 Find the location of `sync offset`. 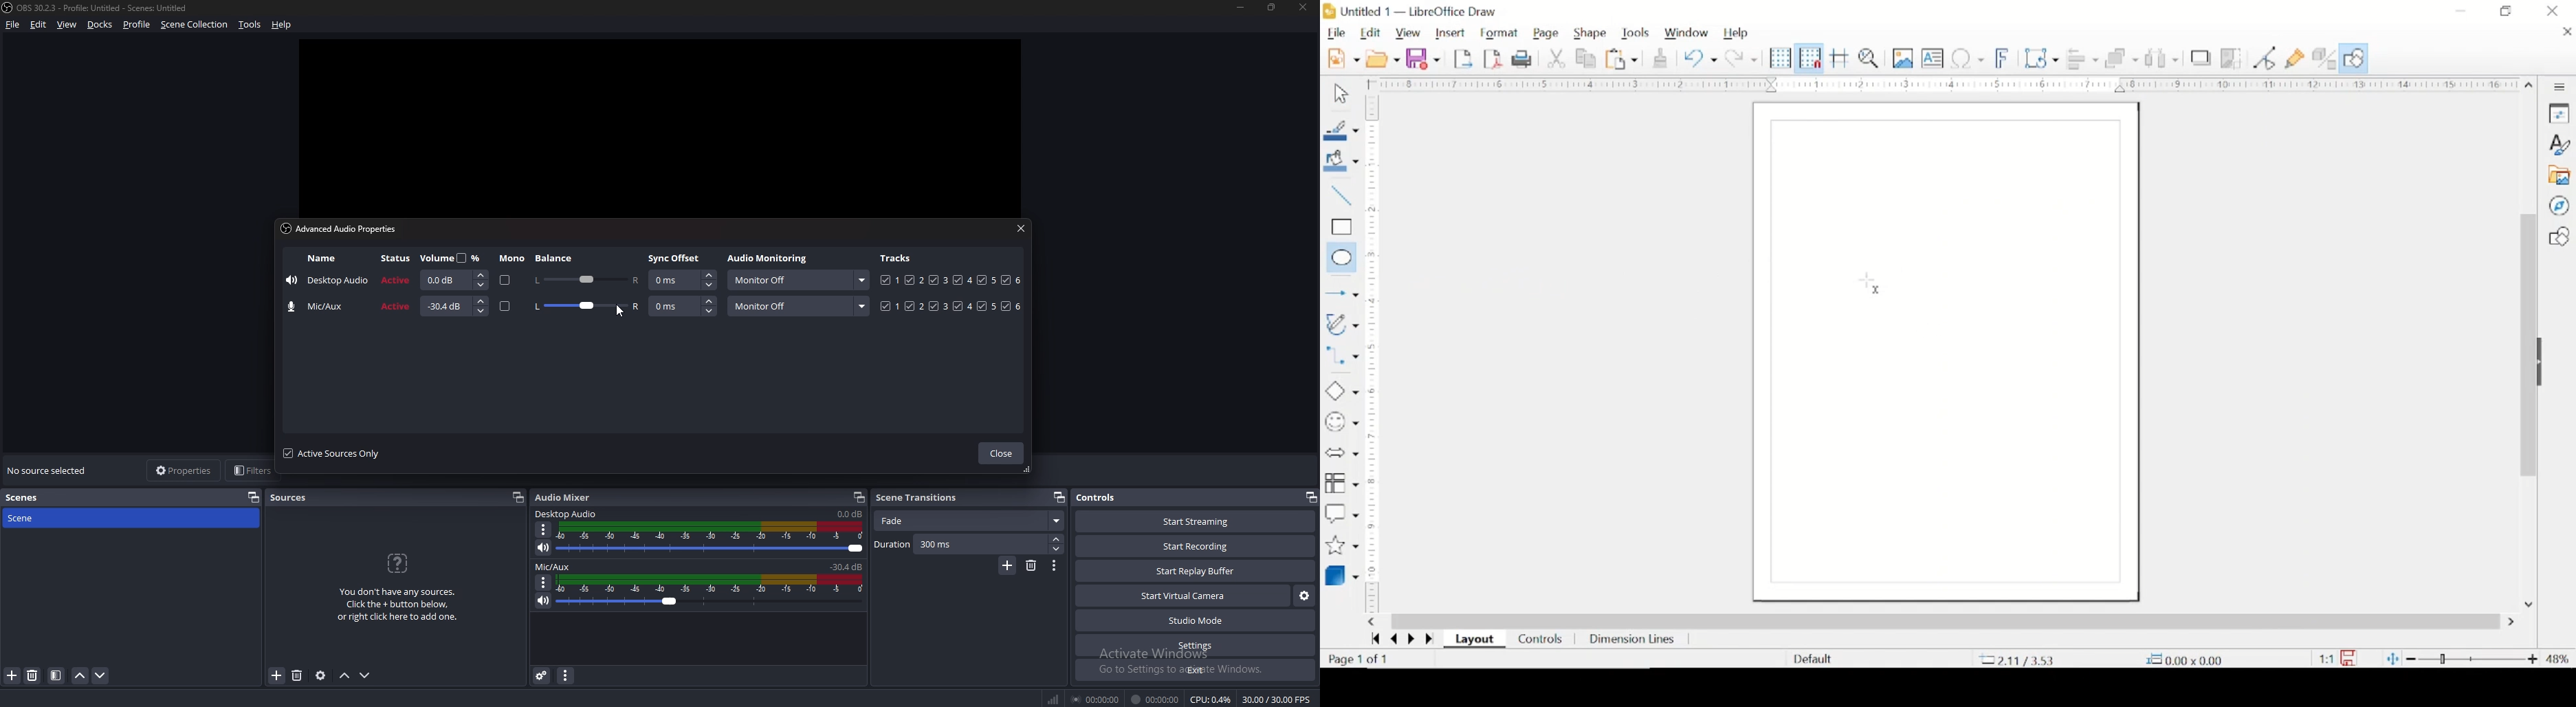

sync offset is located at coordinates (683, 281).